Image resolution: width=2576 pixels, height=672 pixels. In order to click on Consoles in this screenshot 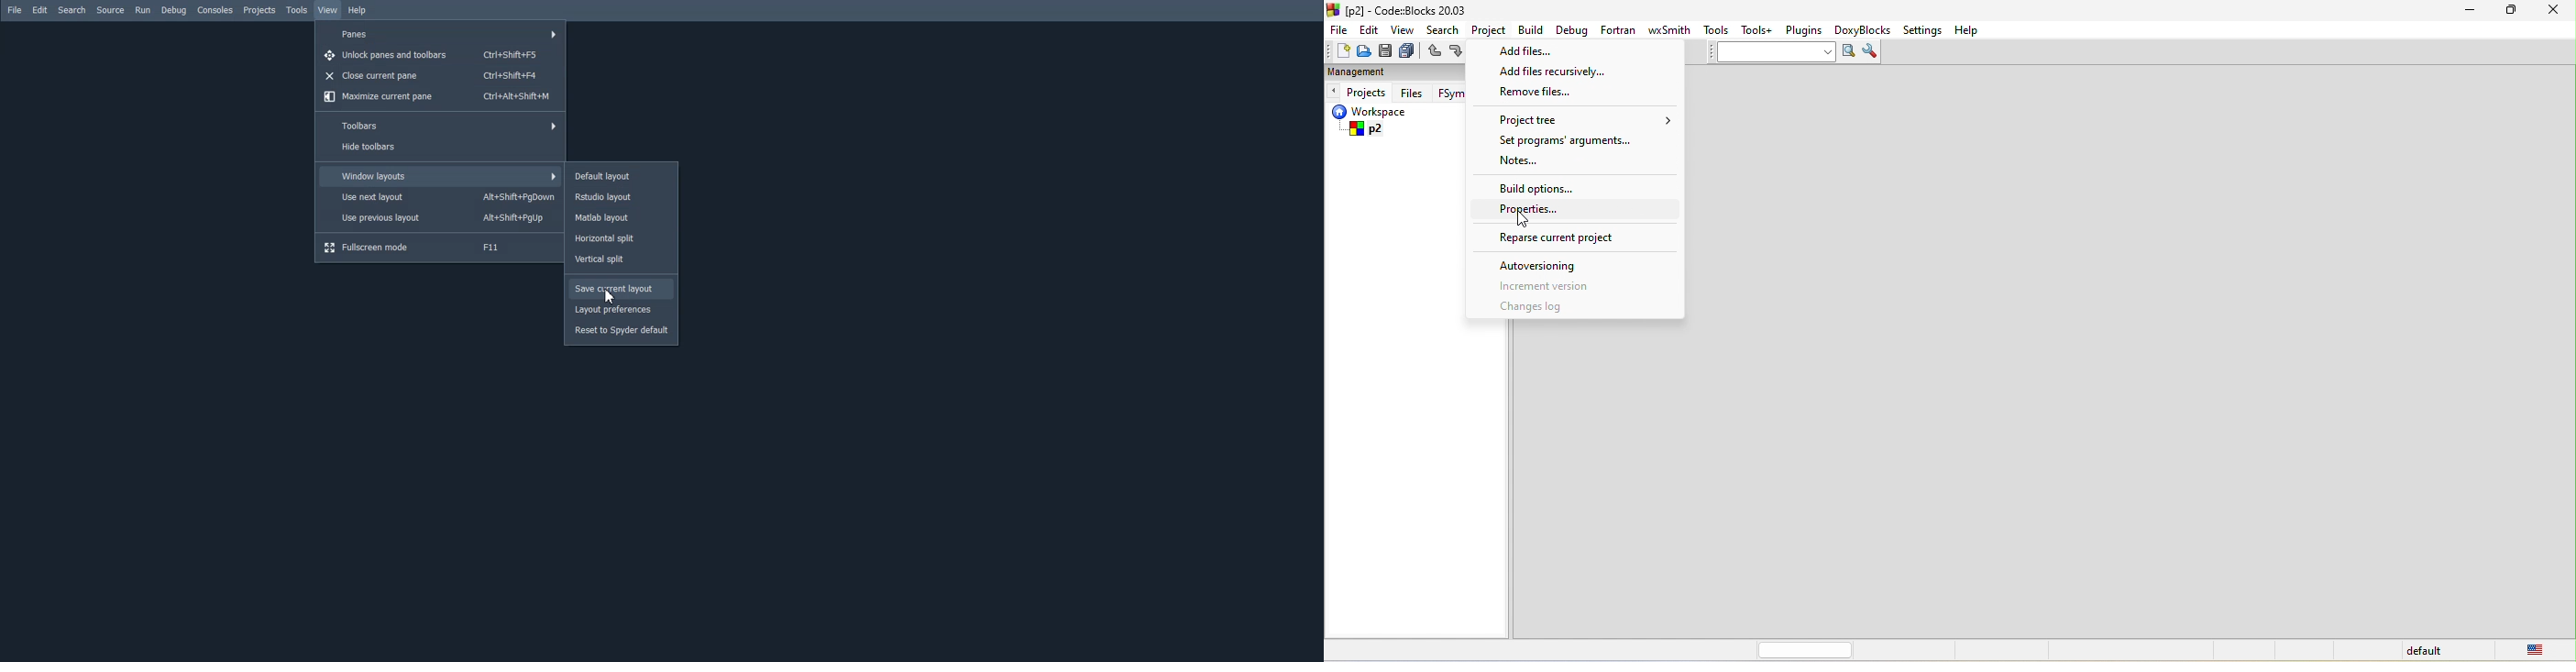, I will do `click(216, 10)`.